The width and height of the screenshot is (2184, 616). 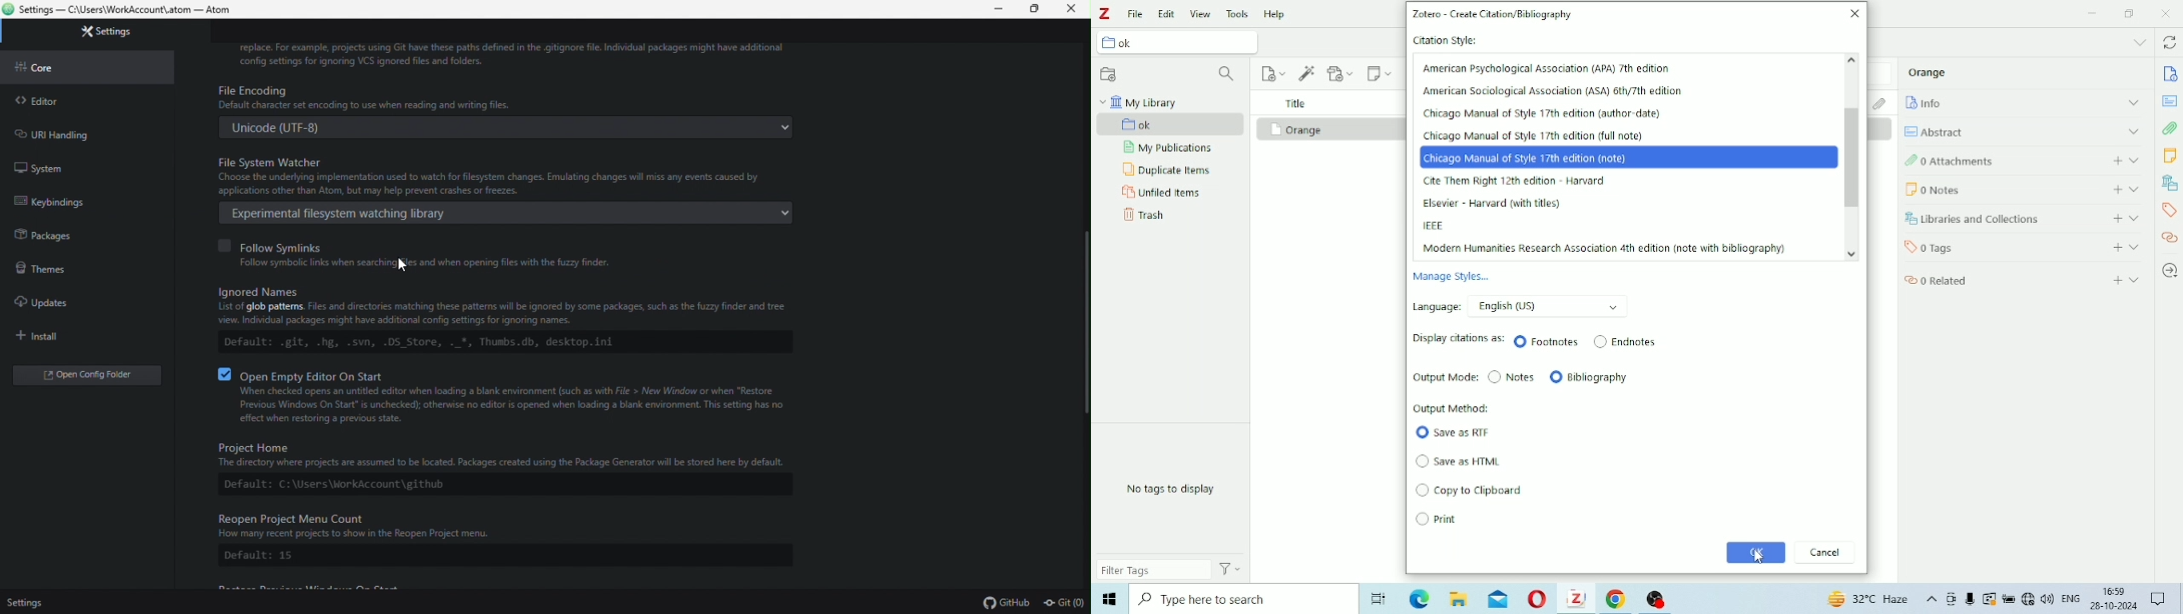 I want to click on ok, so click(x=1182, y=44).